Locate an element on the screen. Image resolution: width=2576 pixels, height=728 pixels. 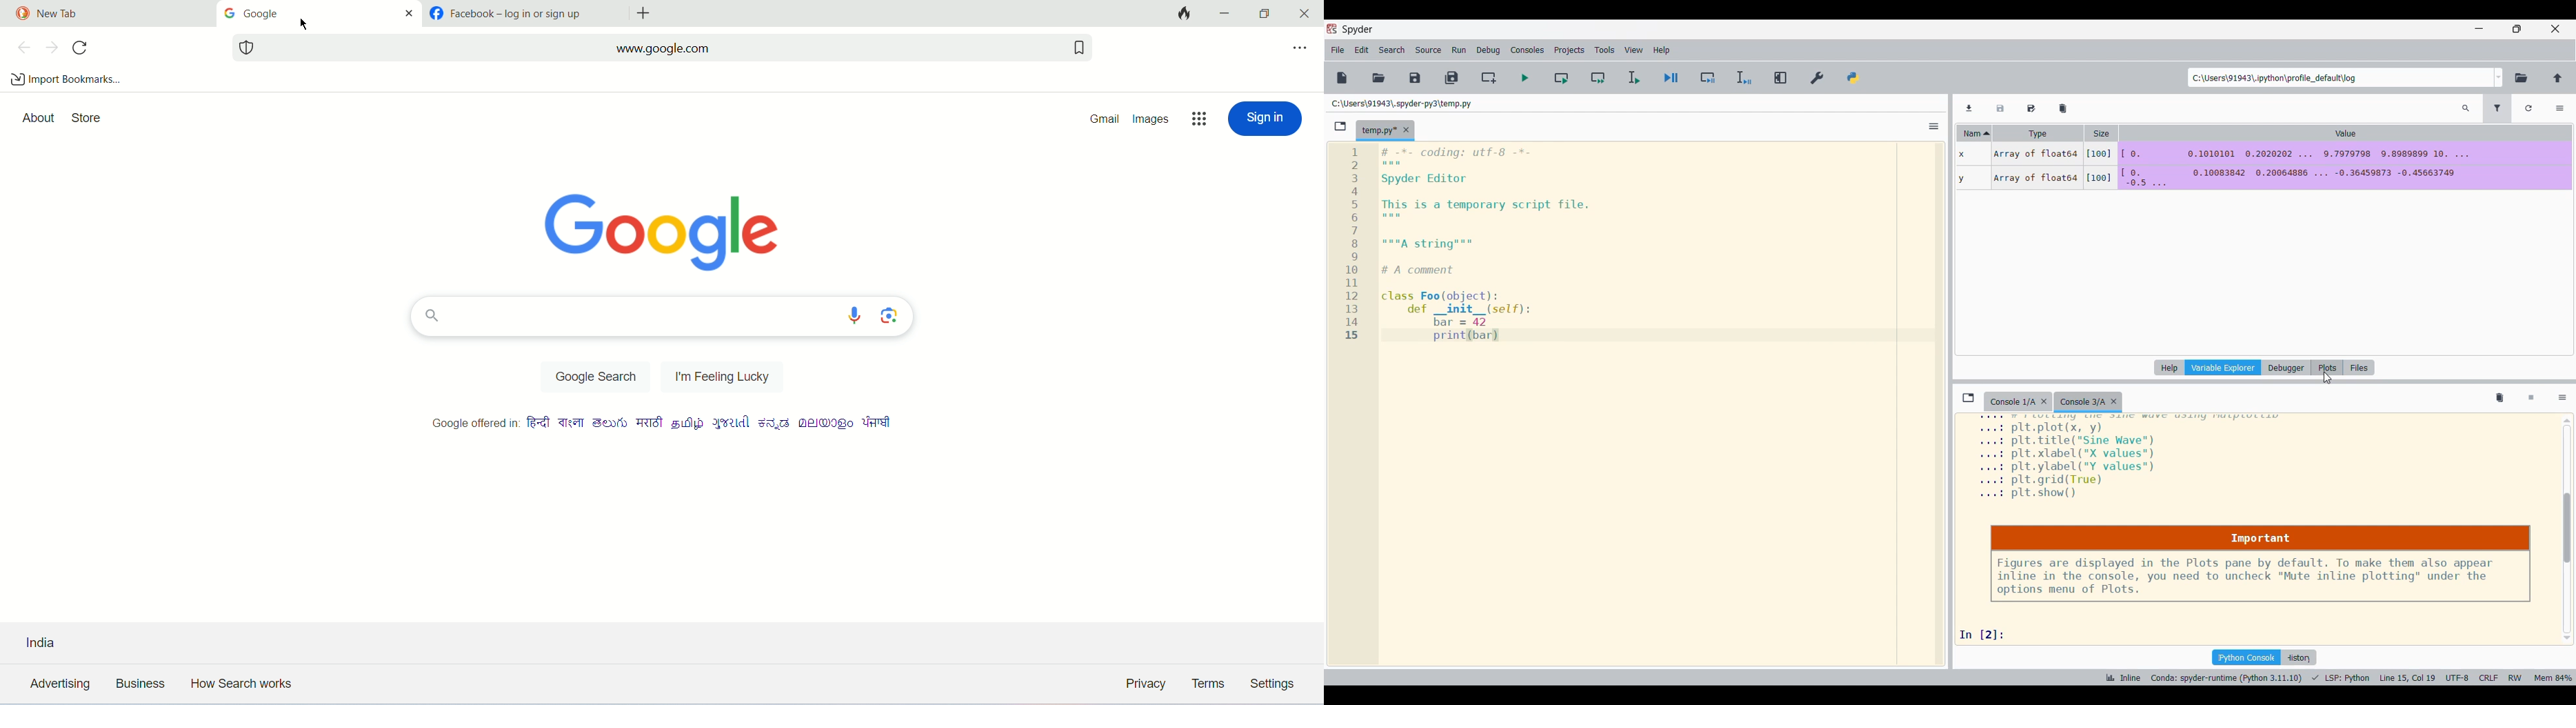
Debugger is located at coordinates (2286, 368).